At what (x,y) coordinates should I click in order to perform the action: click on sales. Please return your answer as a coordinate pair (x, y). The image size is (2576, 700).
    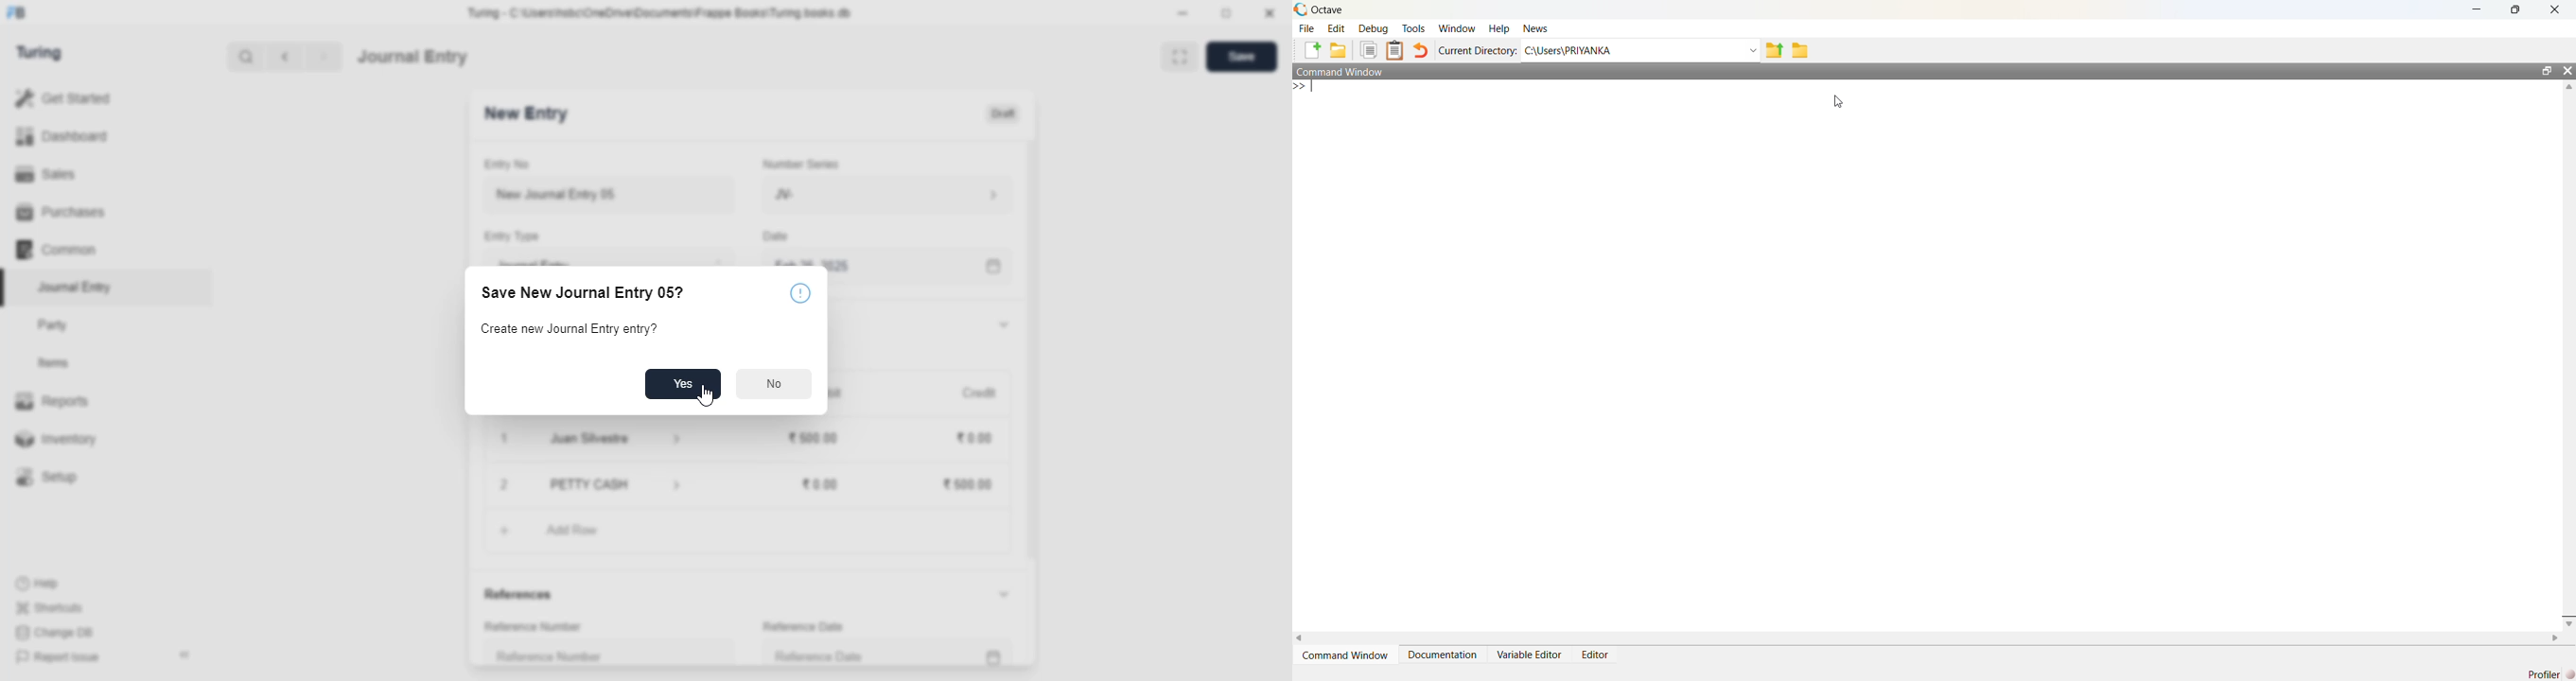
    Looking at the image, I should click on (46, 173).